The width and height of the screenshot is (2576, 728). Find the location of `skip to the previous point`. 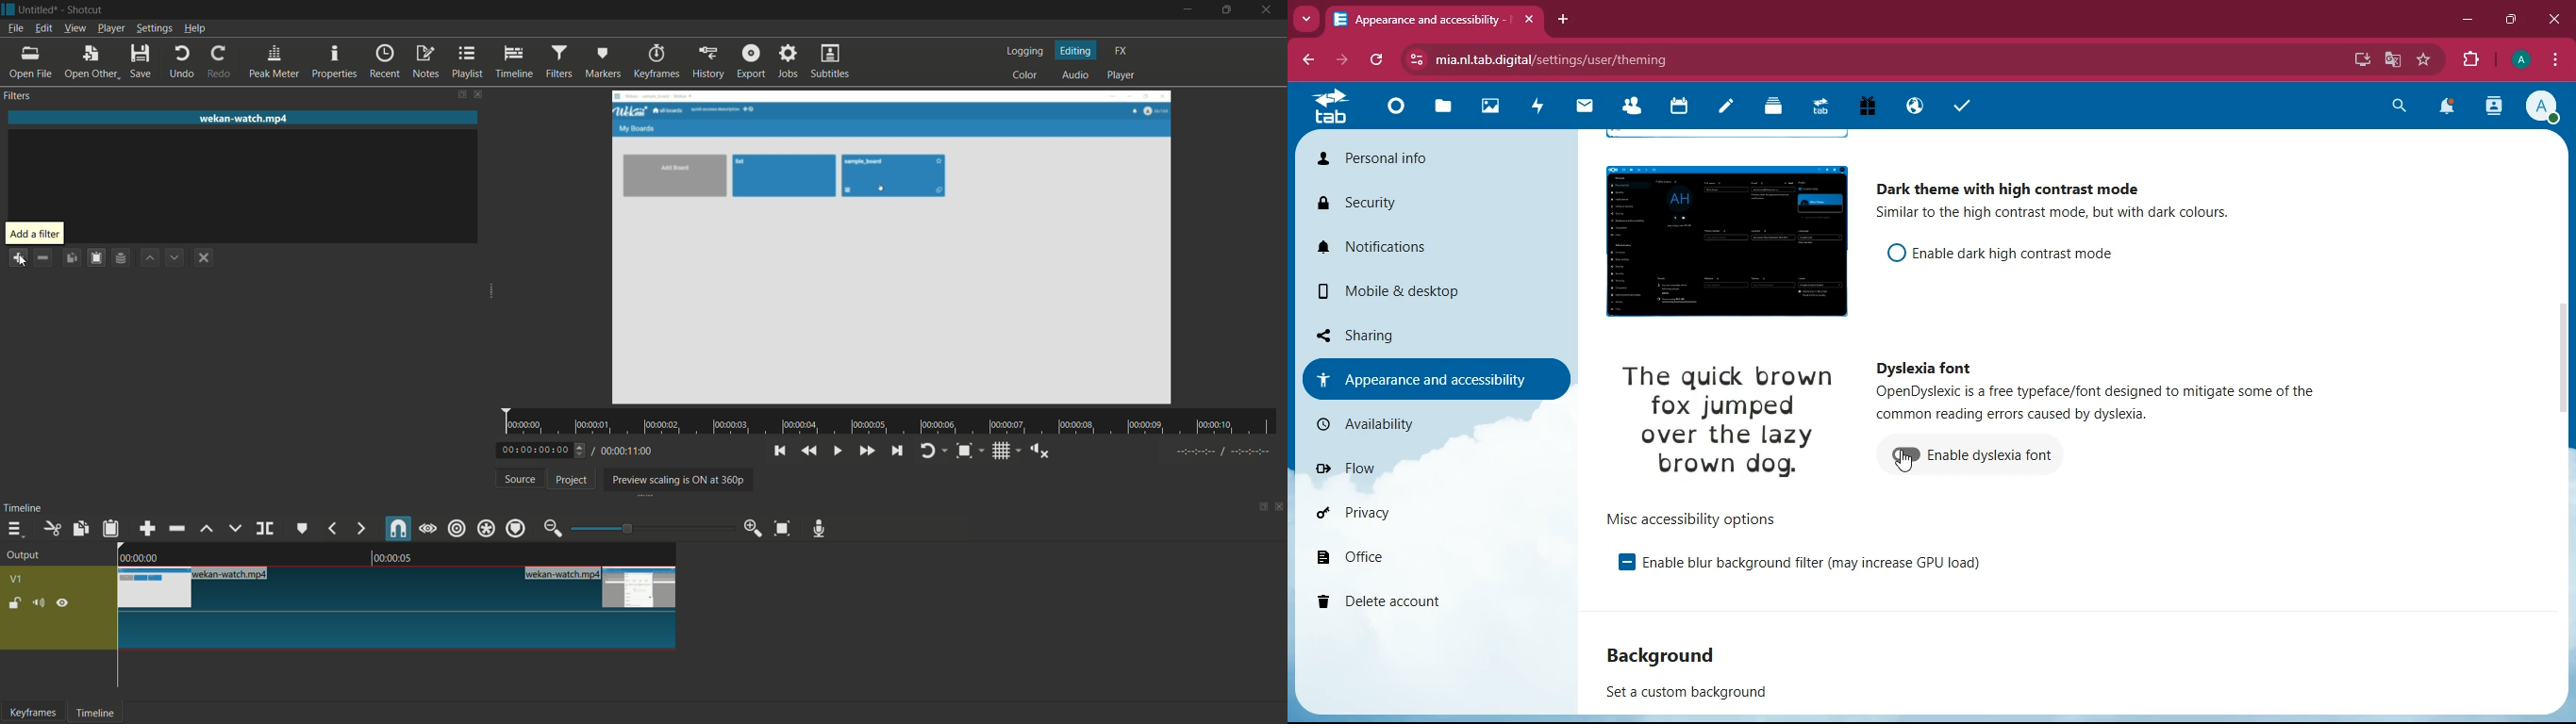

skip to the previous point is located at coordinates (779, 451).